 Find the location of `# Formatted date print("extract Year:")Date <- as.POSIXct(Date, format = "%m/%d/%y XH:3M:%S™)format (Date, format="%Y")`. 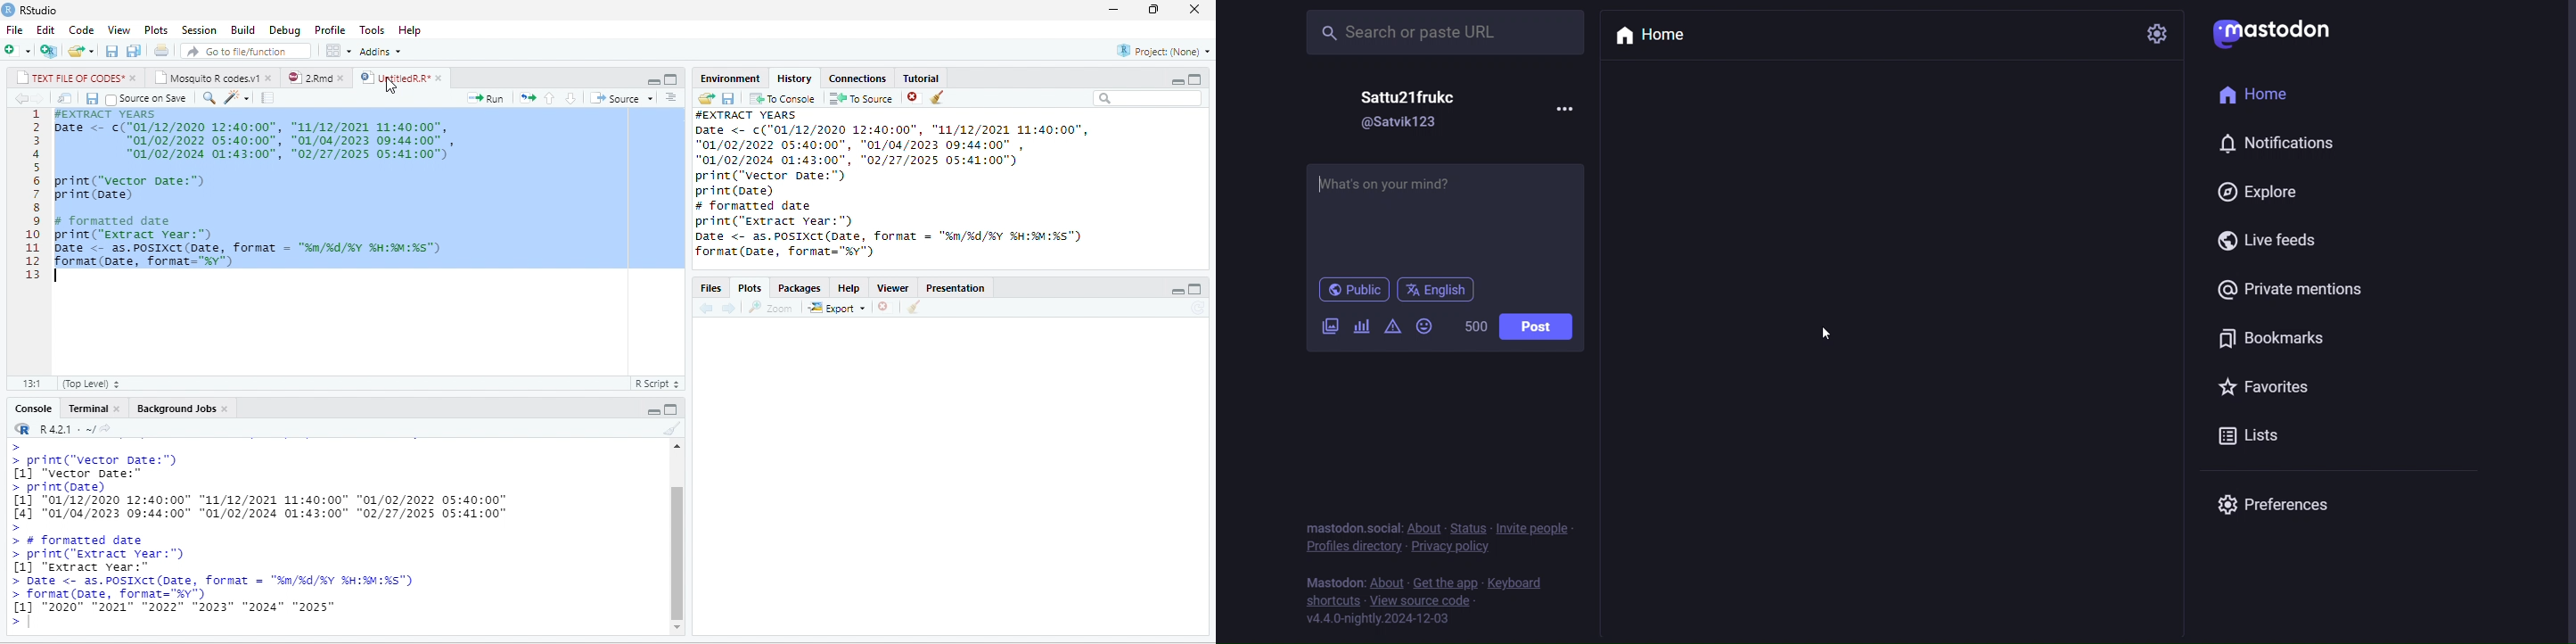

# Formatted date print("extract Year:")Date <- as.POSIXct(Date, format = "%m/%d/%y XH:3M:%S™)format (Date, format="%Y") is located at coordinates (894, 232).